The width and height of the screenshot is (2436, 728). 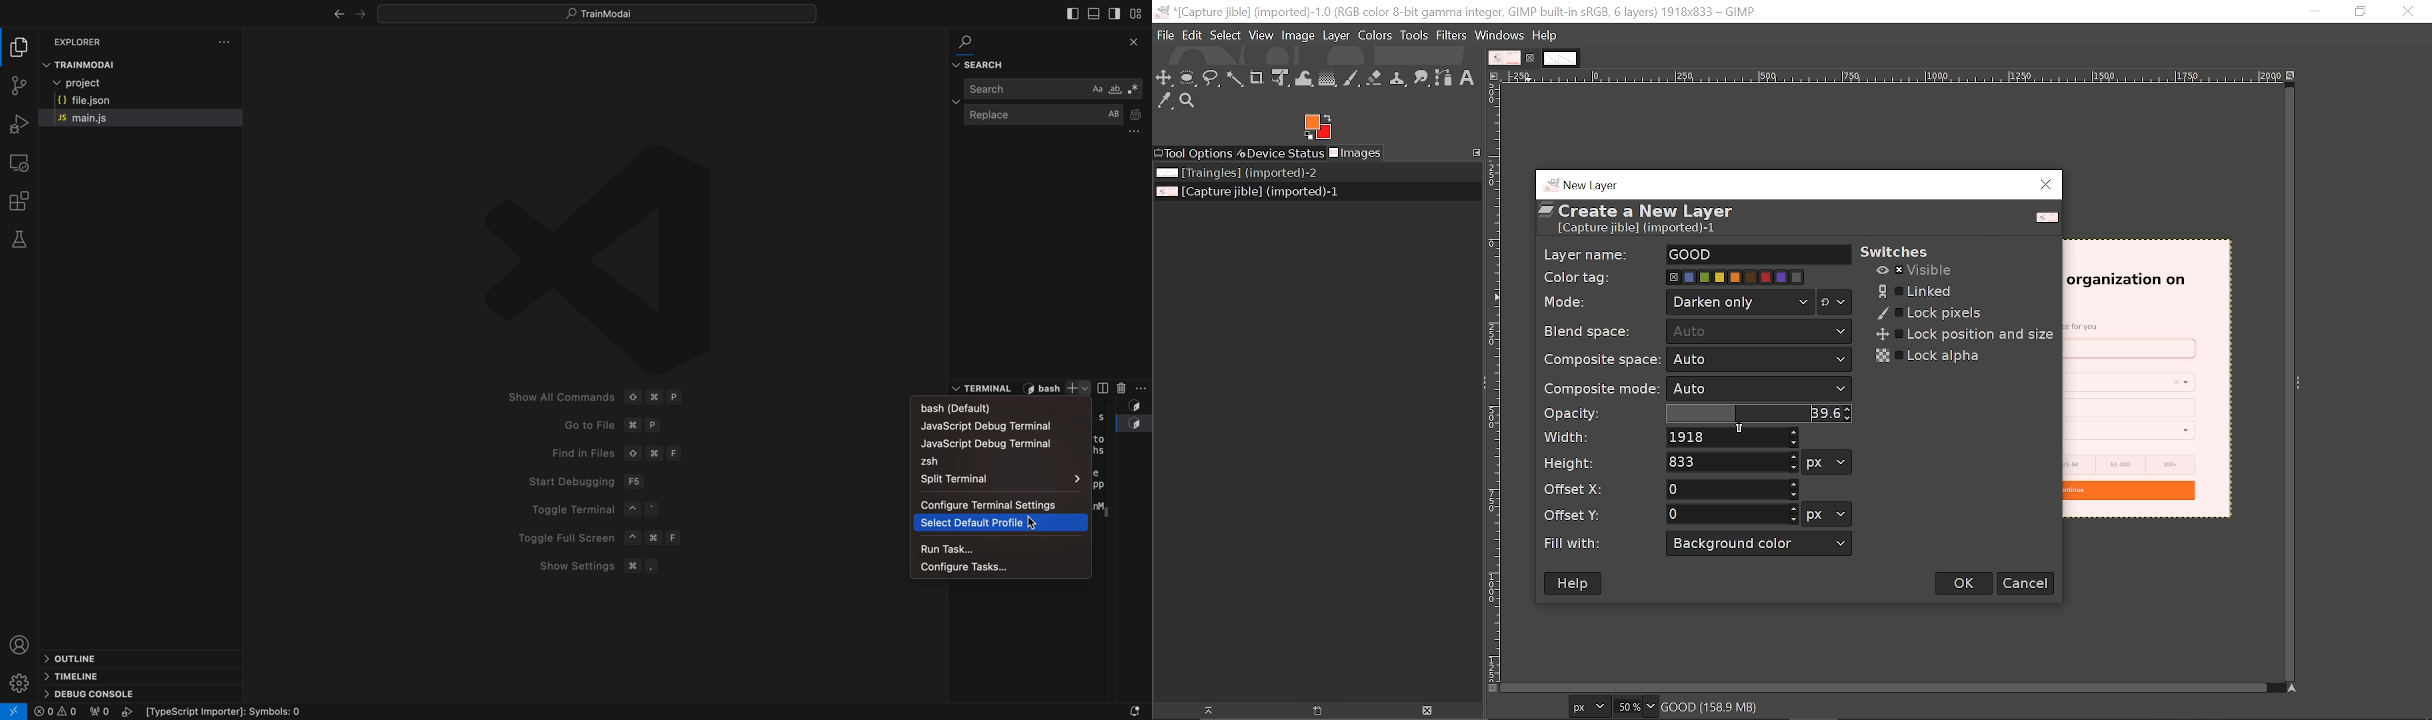 What do you see at coordinates (1055, 122) in the screenshot?
I see `replace` at bounding box center [1055, 122].